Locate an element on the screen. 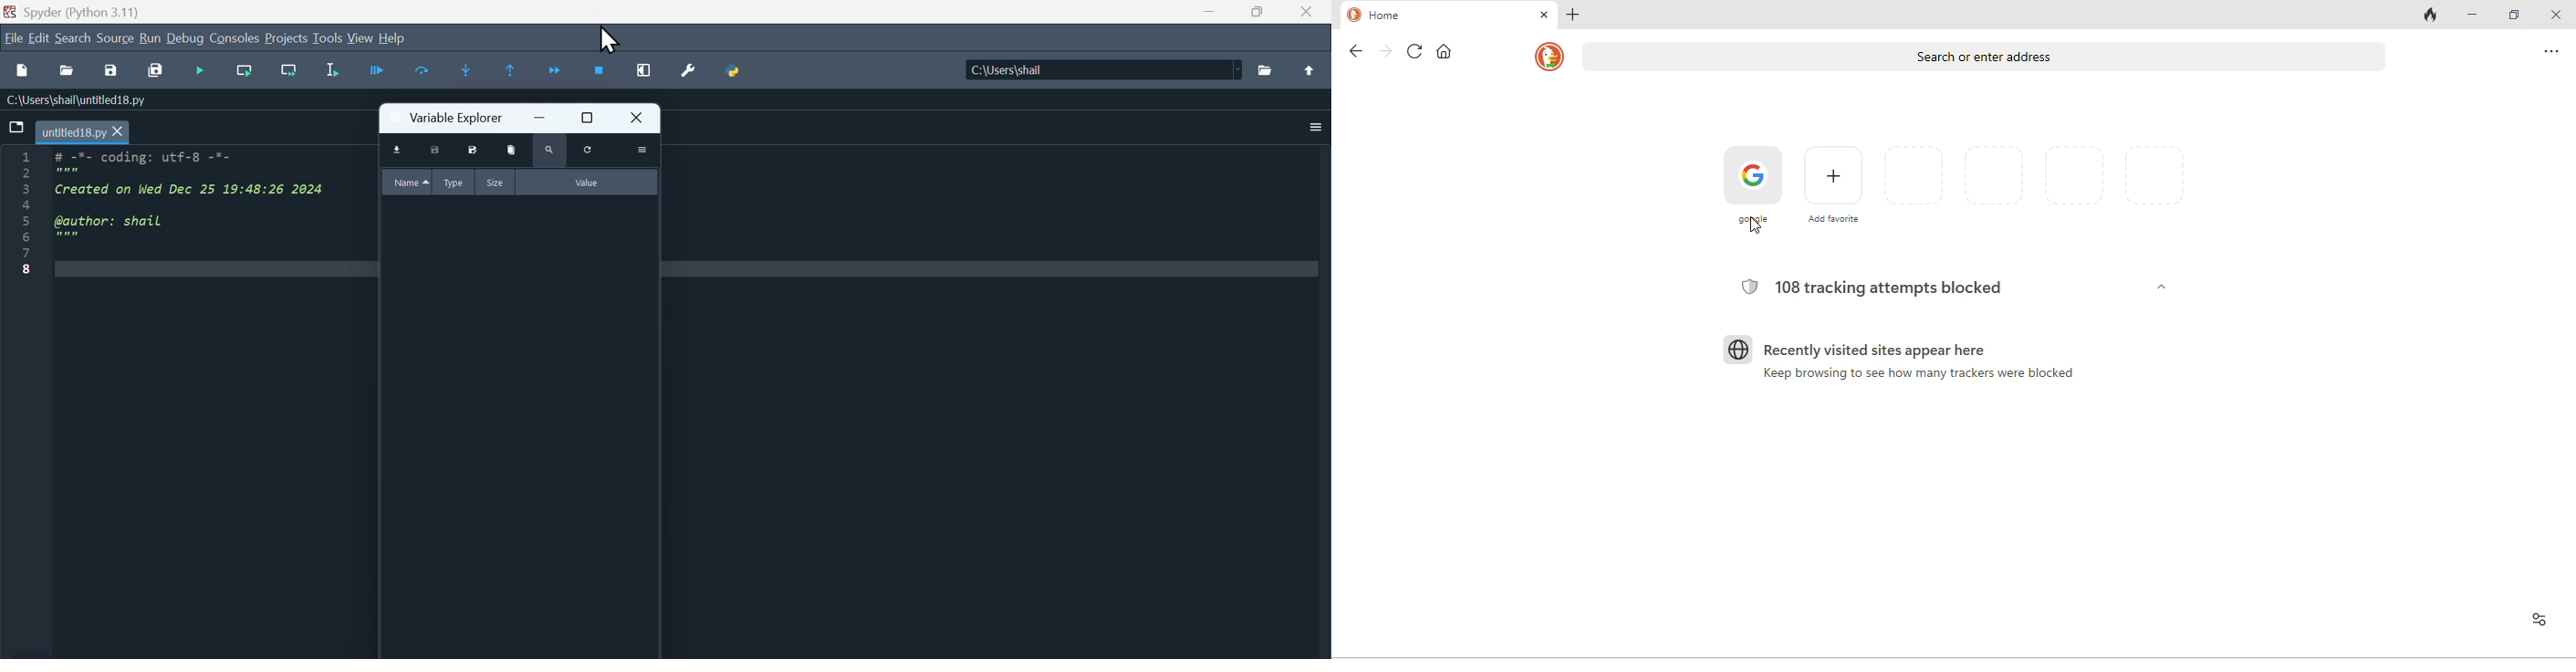 This screenshot has height=672, width=2576. Open is located at coordinates (69, 72).